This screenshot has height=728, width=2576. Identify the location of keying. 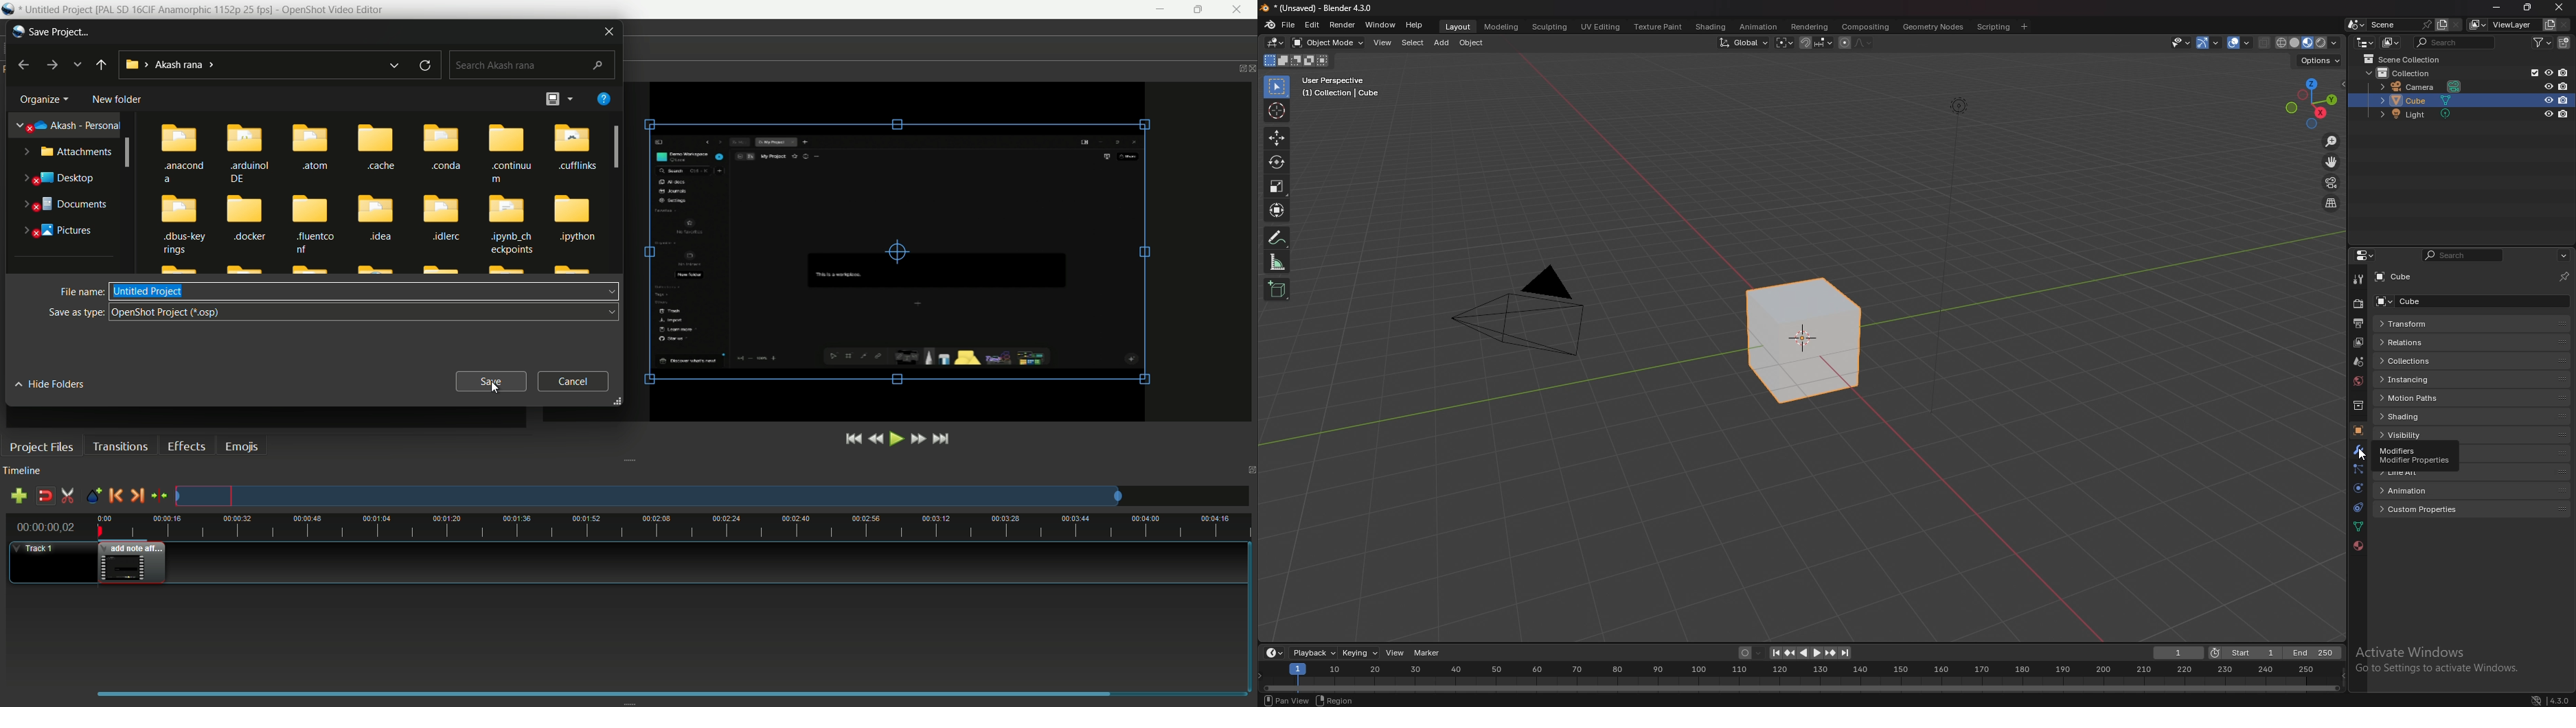
(1359, 653).